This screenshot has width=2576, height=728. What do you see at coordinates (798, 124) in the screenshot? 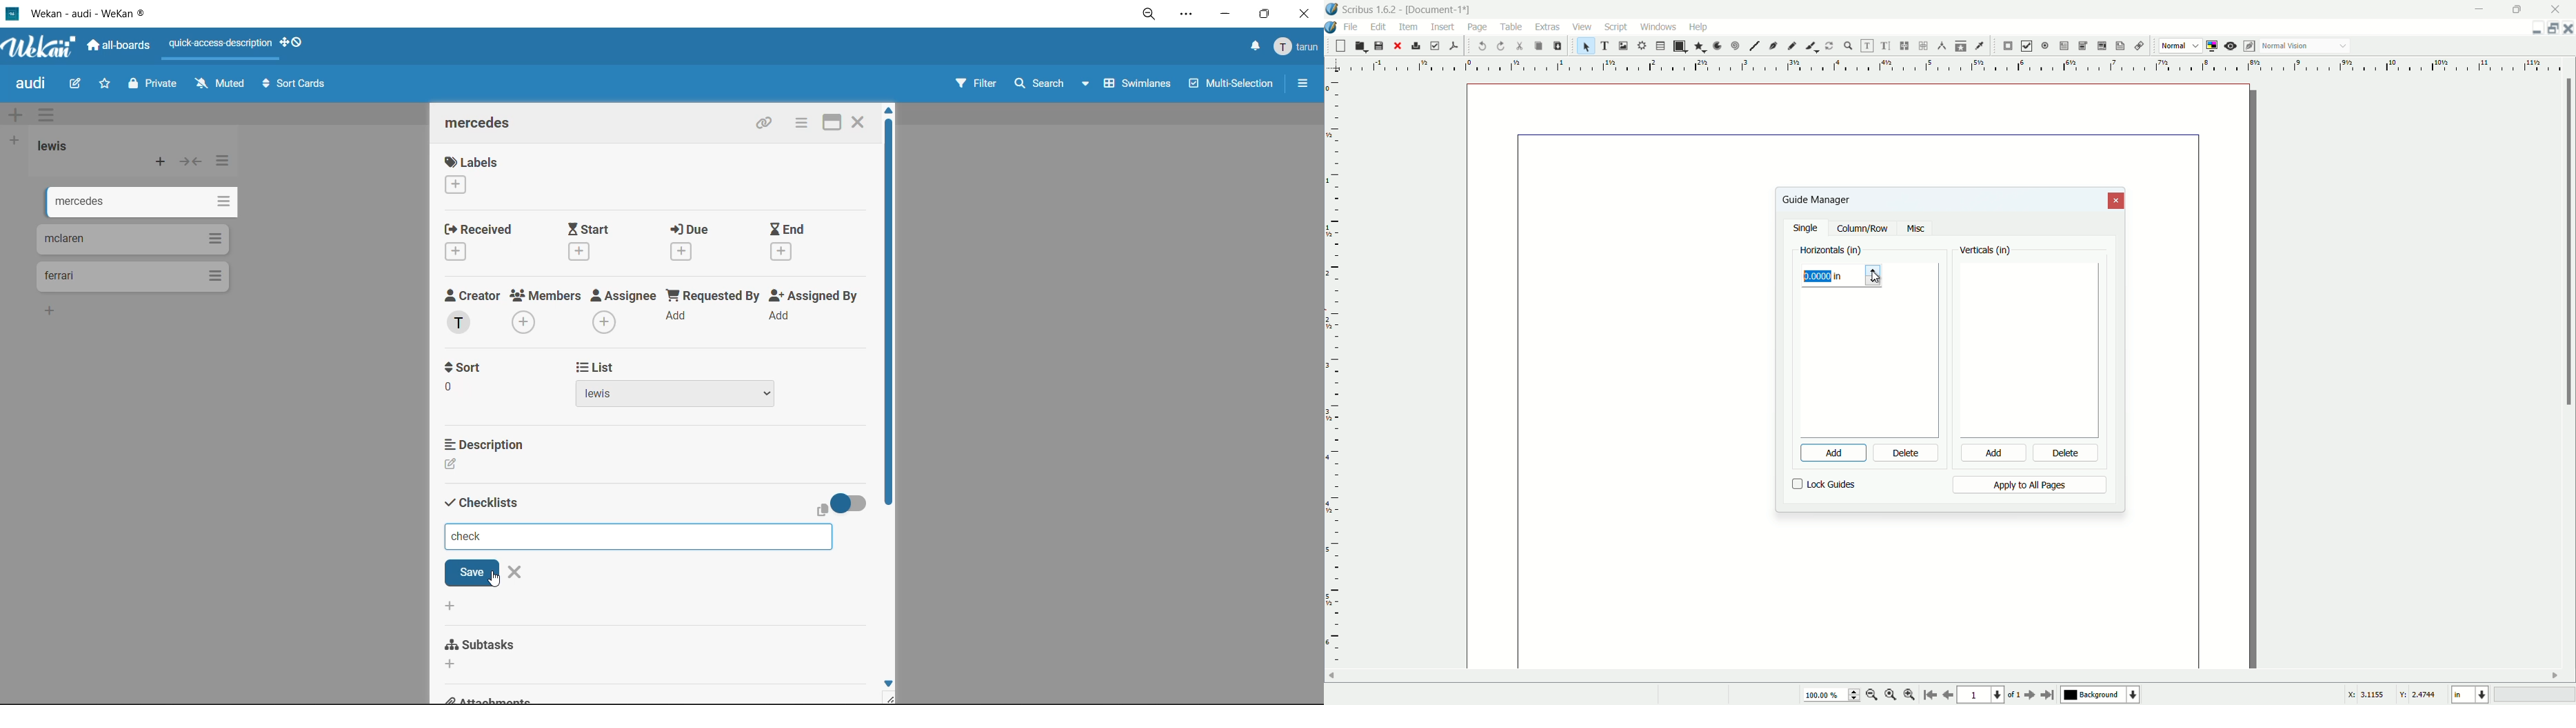
I see `card actions` at bounding box center [798, 124].